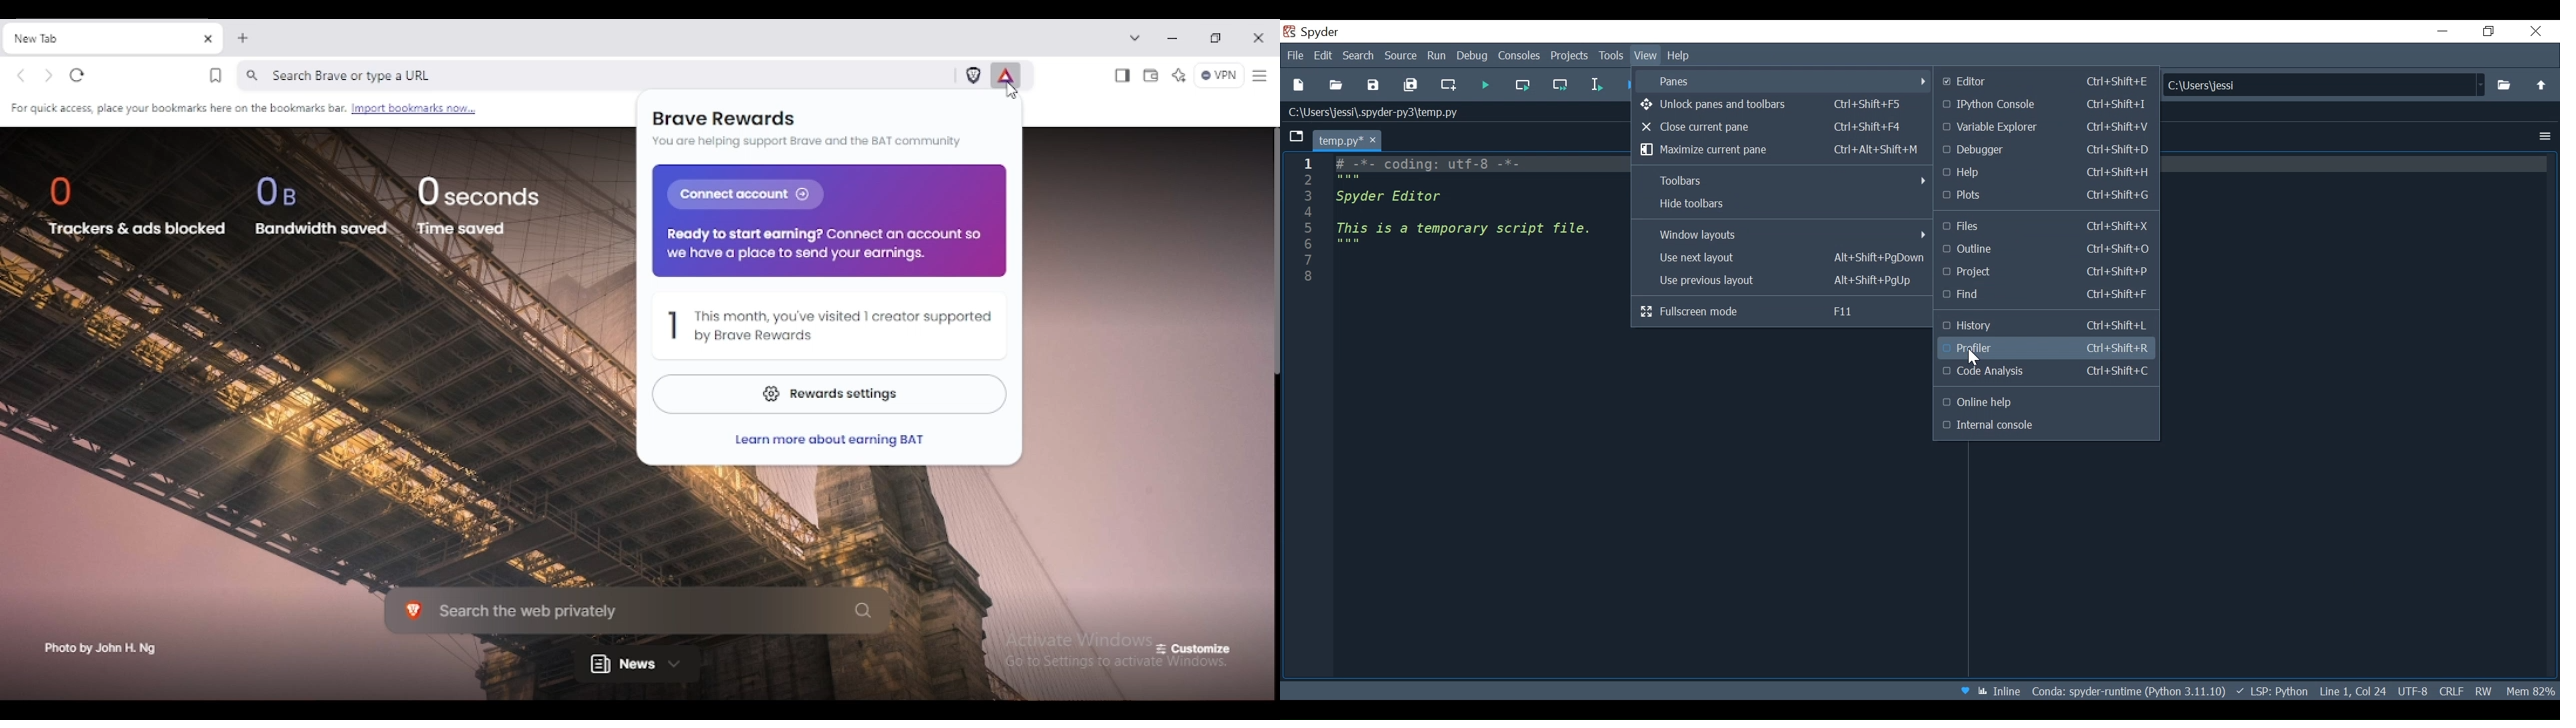 This screenshot has width=2576, height=728. What do you see at coordinates (1473, 56) in the screenshot?
I see `Debug` at bounding box center [1473, 56].